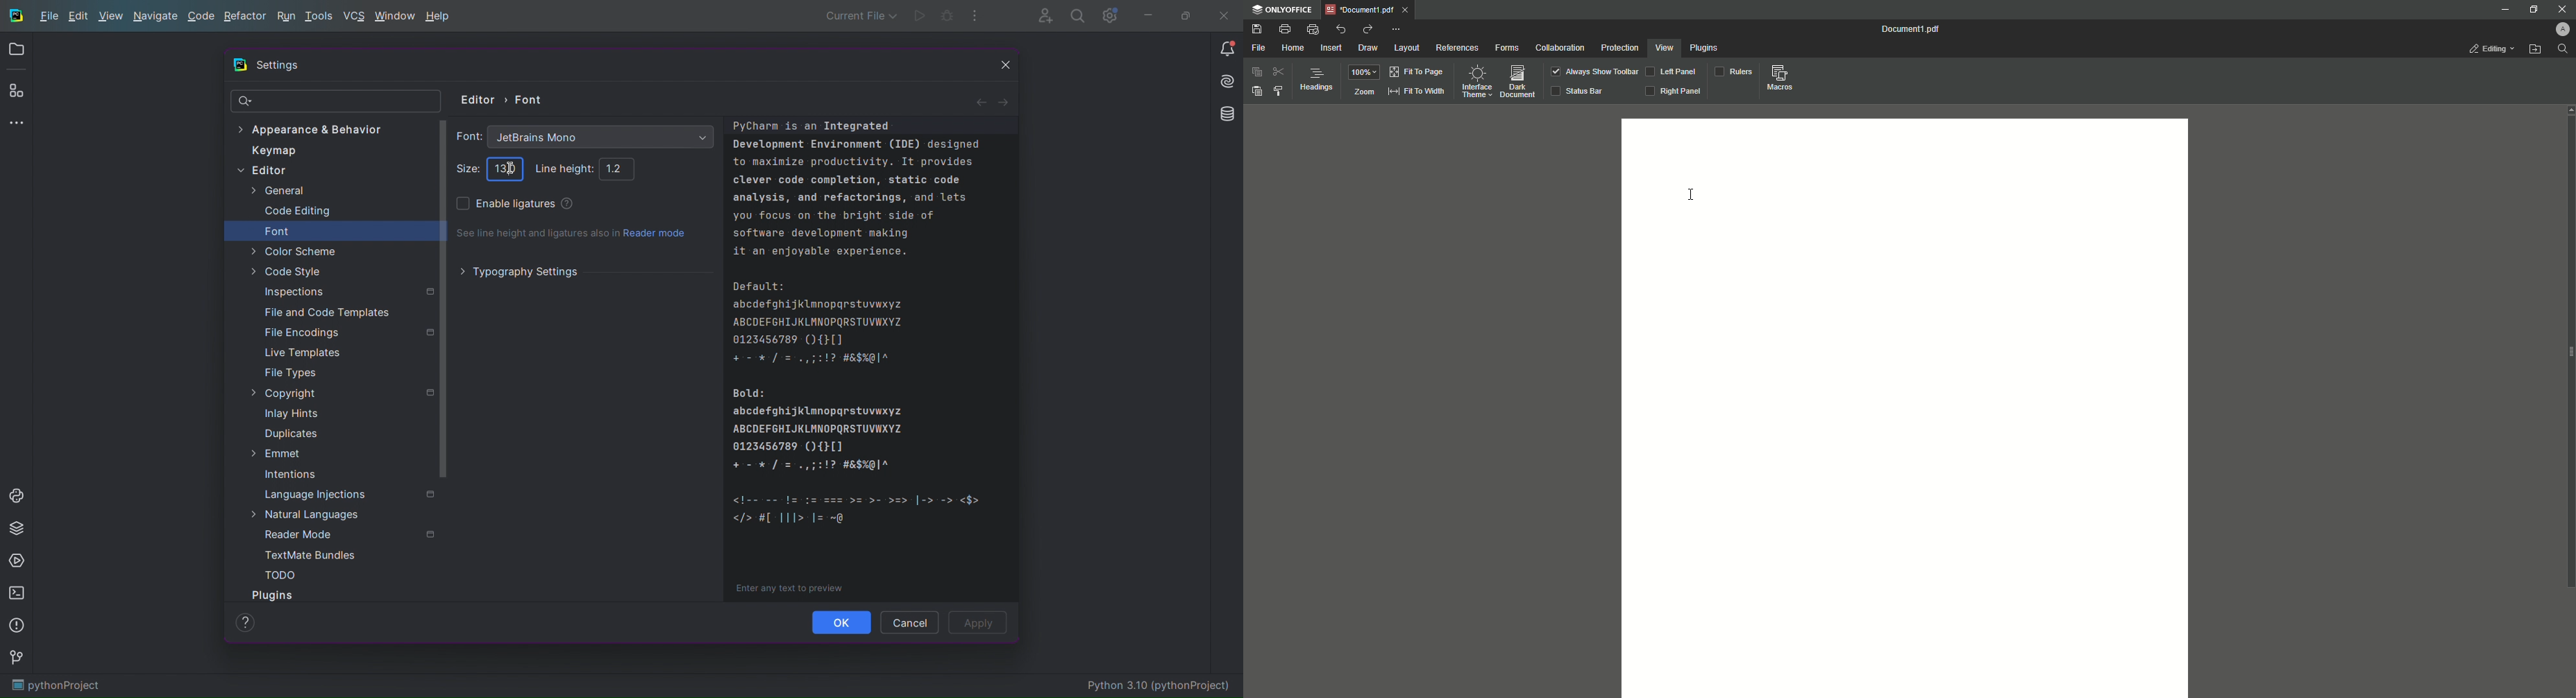 The height and width of the screenshot is (700, 2576). What do you see at coordinates (156, 18) in the screenshot?
I see `Navigate` at bounding box center [156, 18].